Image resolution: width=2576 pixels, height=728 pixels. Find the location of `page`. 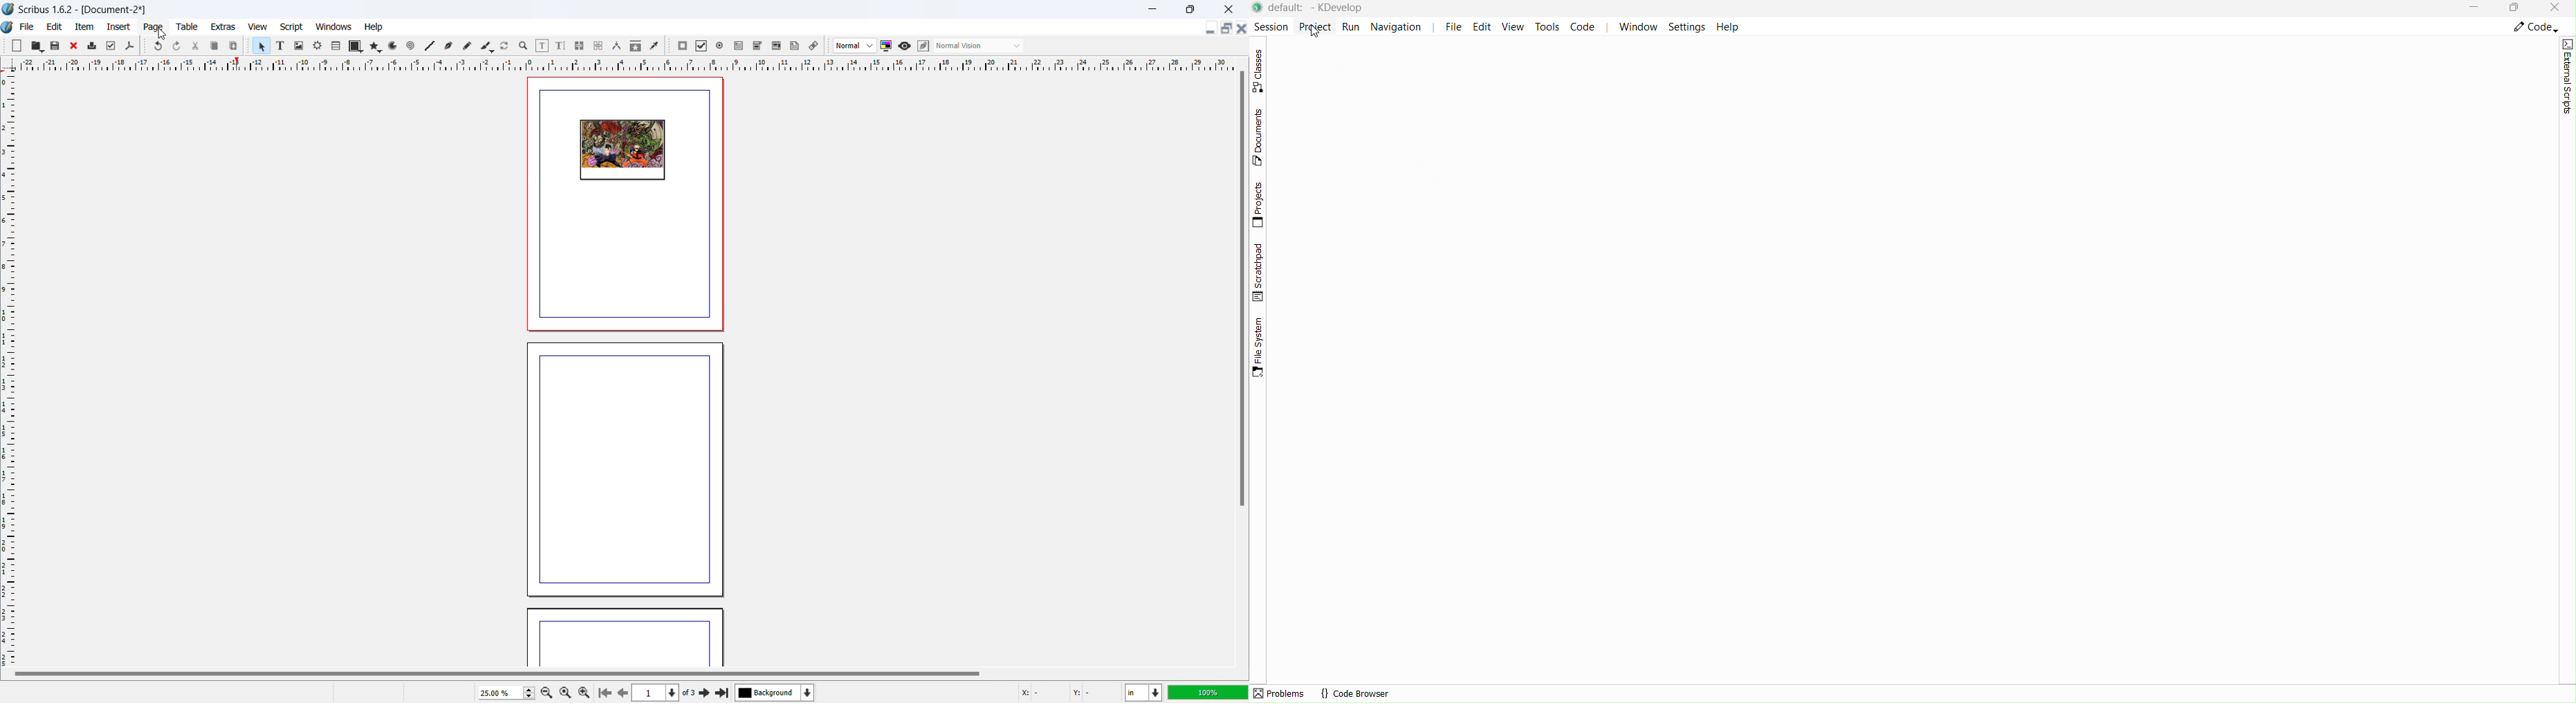

page is located at coordinates (154, 27).